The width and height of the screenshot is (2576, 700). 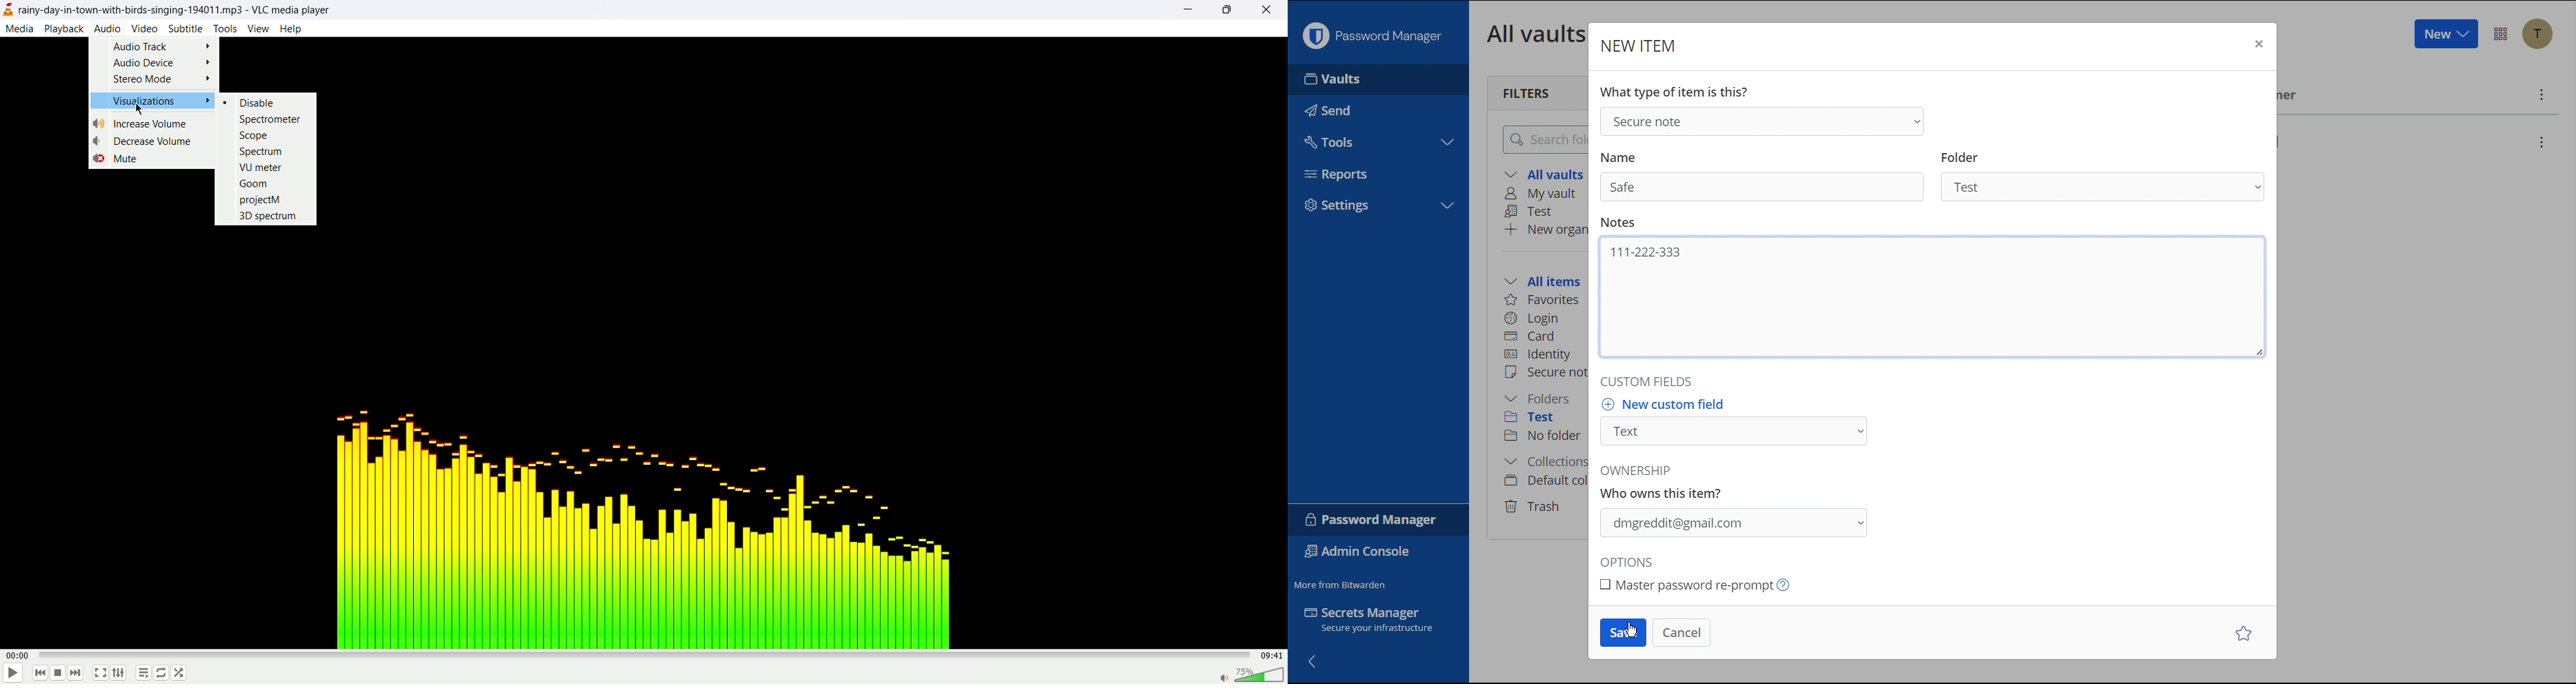 I want to click on spectrum, so click(x=262, y=153).